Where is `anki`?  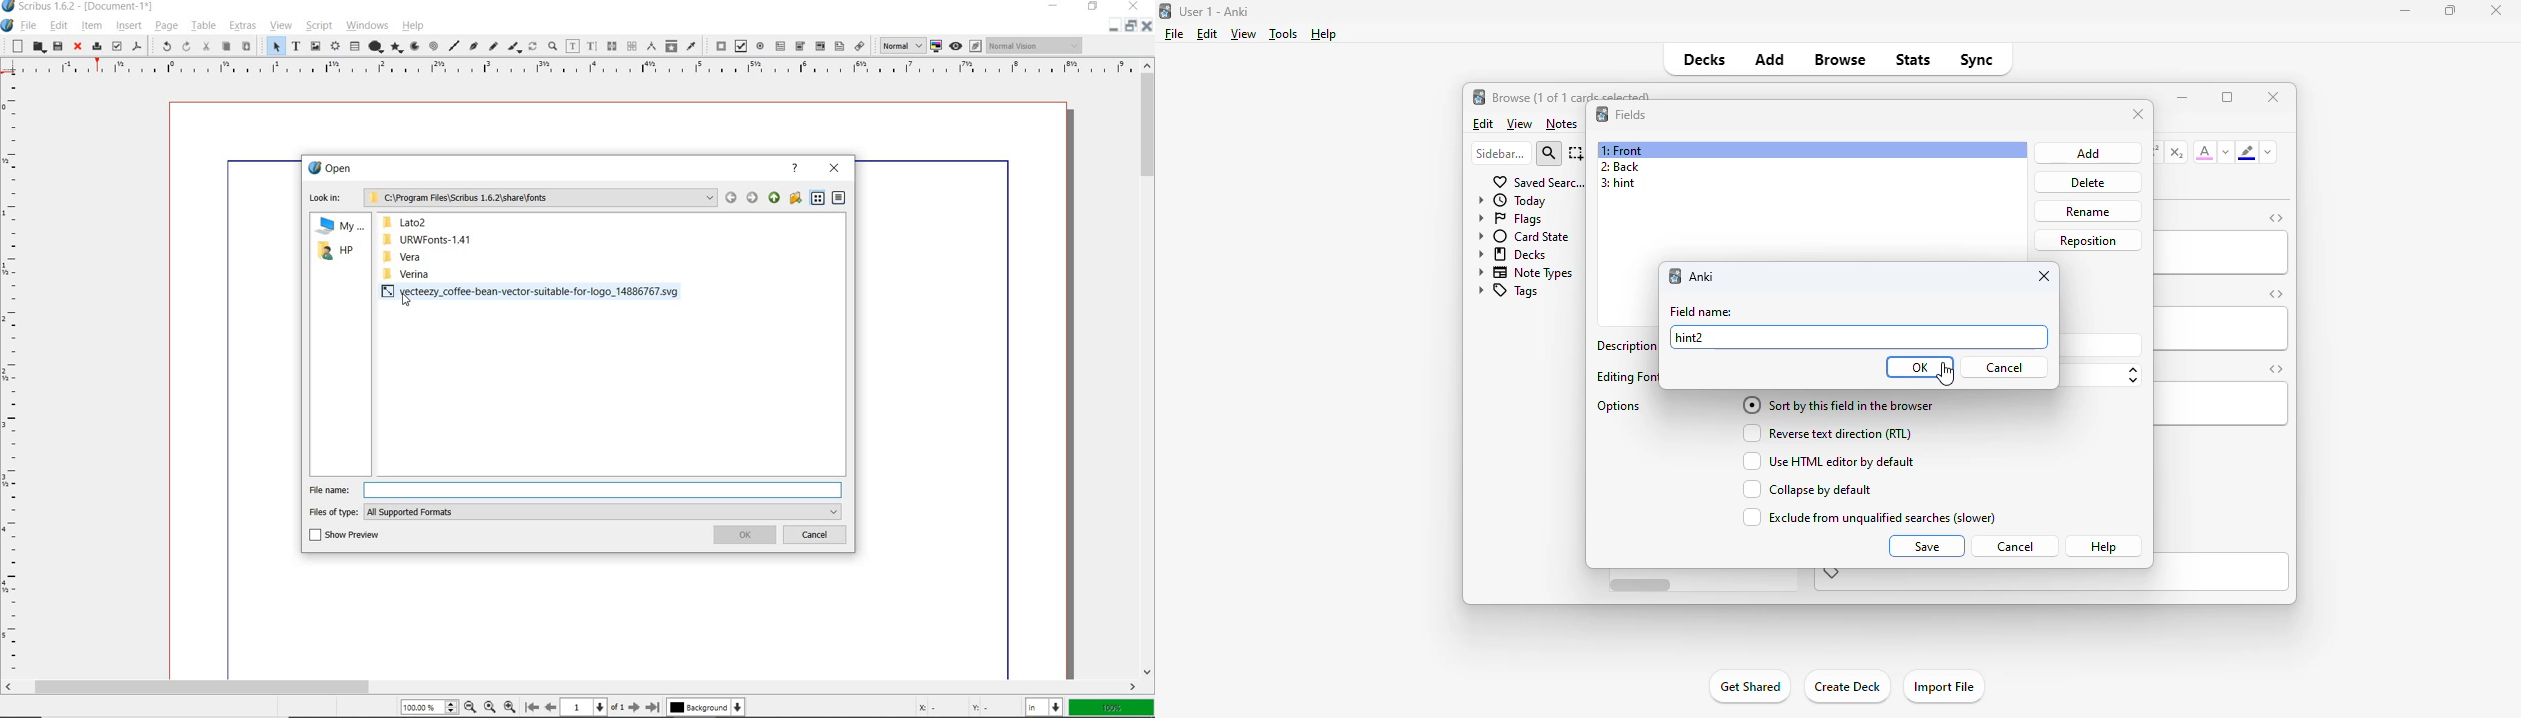
anki is located at coordinates (1701, 276).